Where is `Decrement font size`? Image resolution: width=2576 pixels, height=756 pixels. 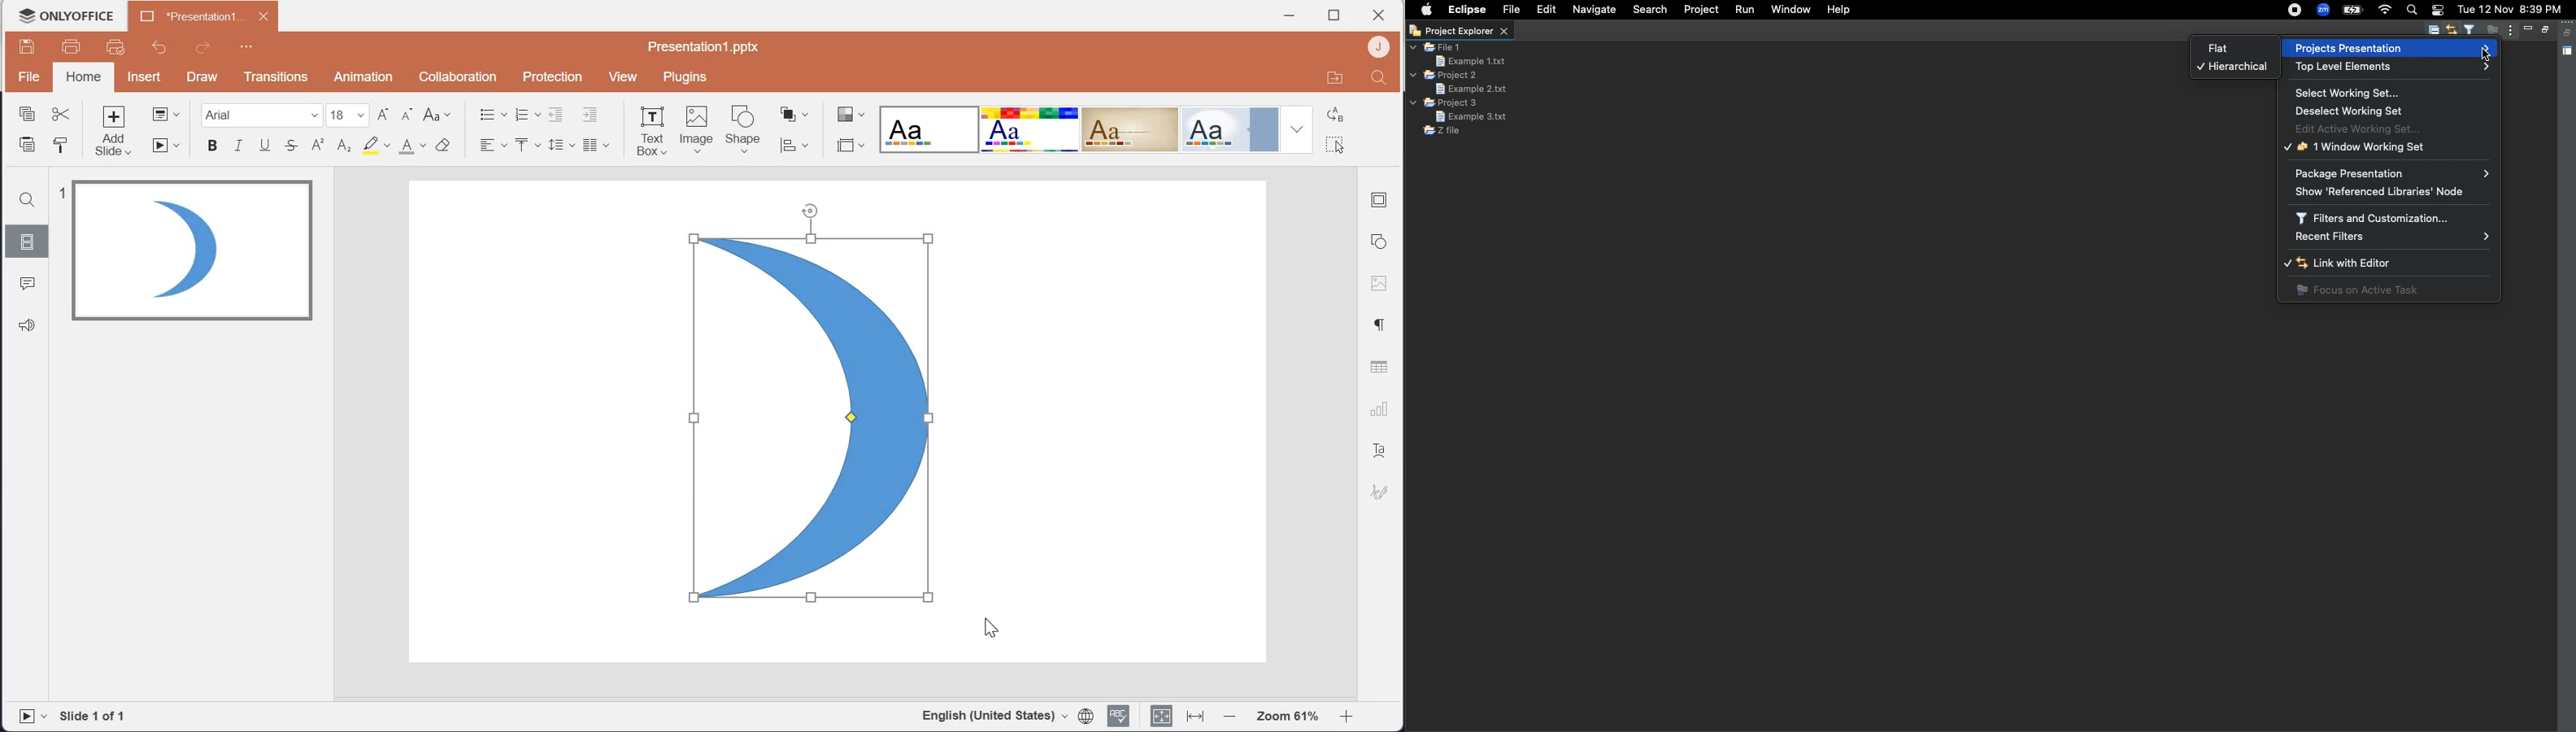 Decrement font size is located at coordinates (408, 115).